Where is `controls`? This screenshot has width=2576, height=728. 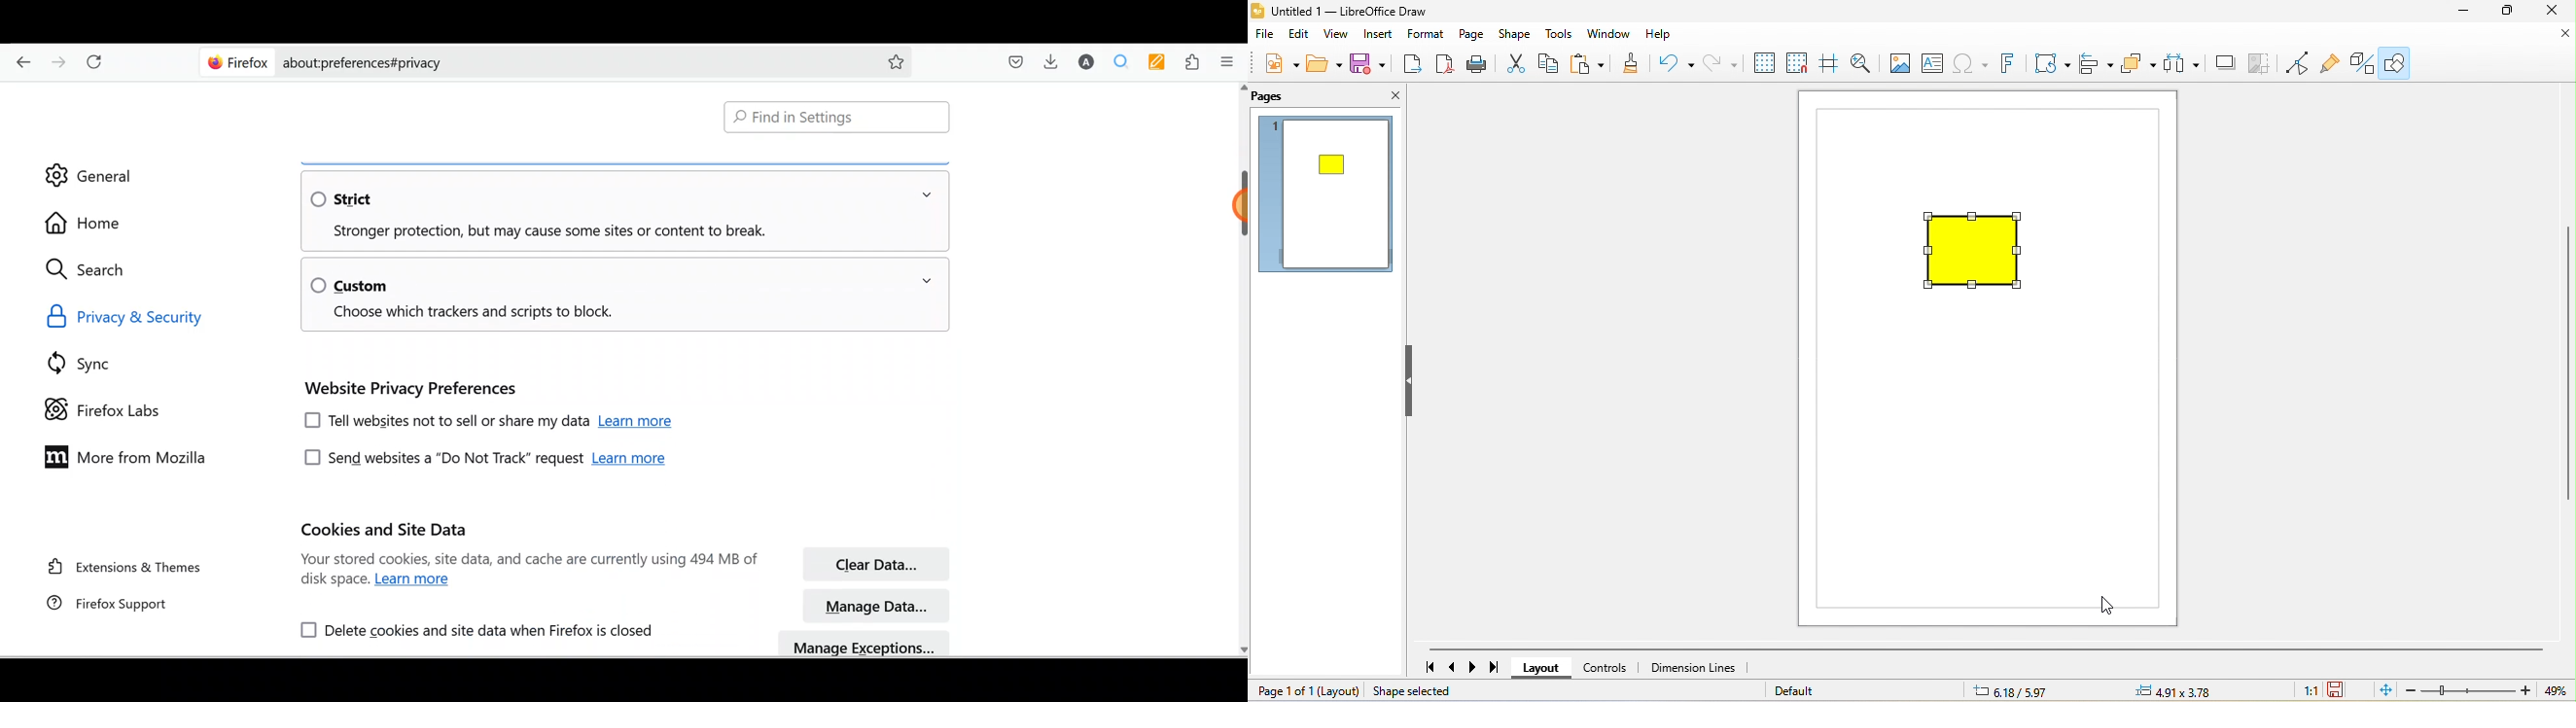 controls is located at coordinates (1611, 665).